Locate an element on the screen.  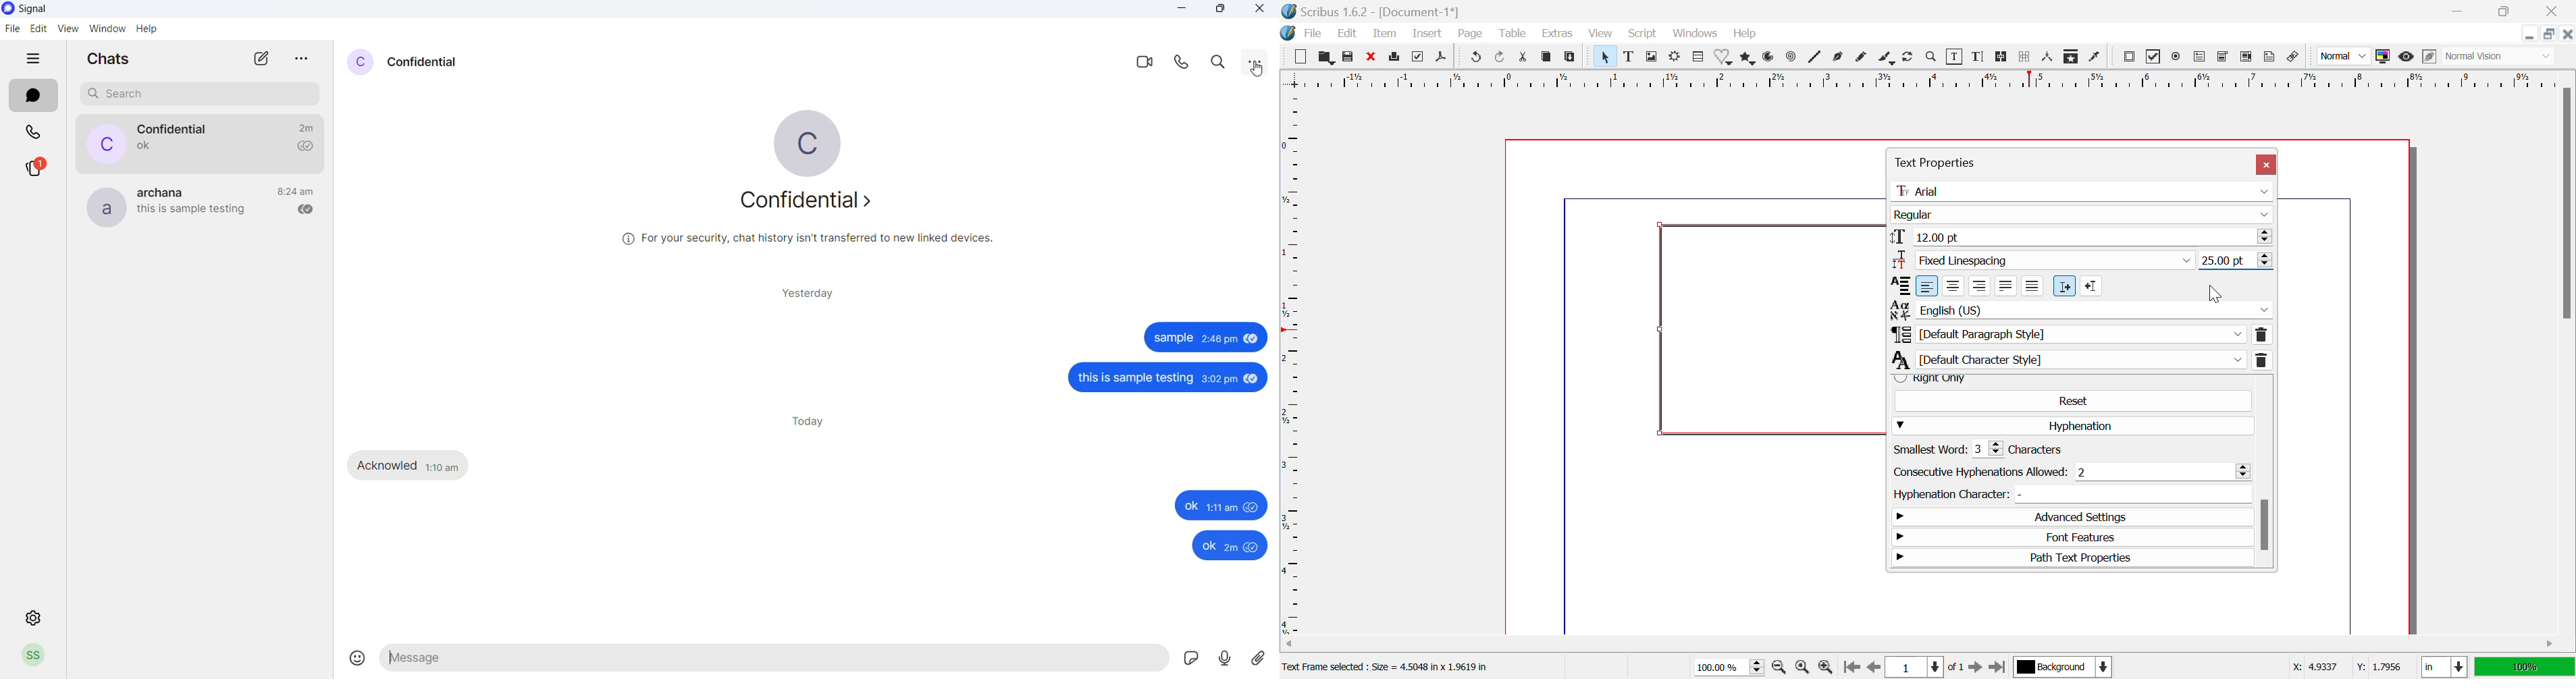
Last Page is located at coordinates (1996, 666).